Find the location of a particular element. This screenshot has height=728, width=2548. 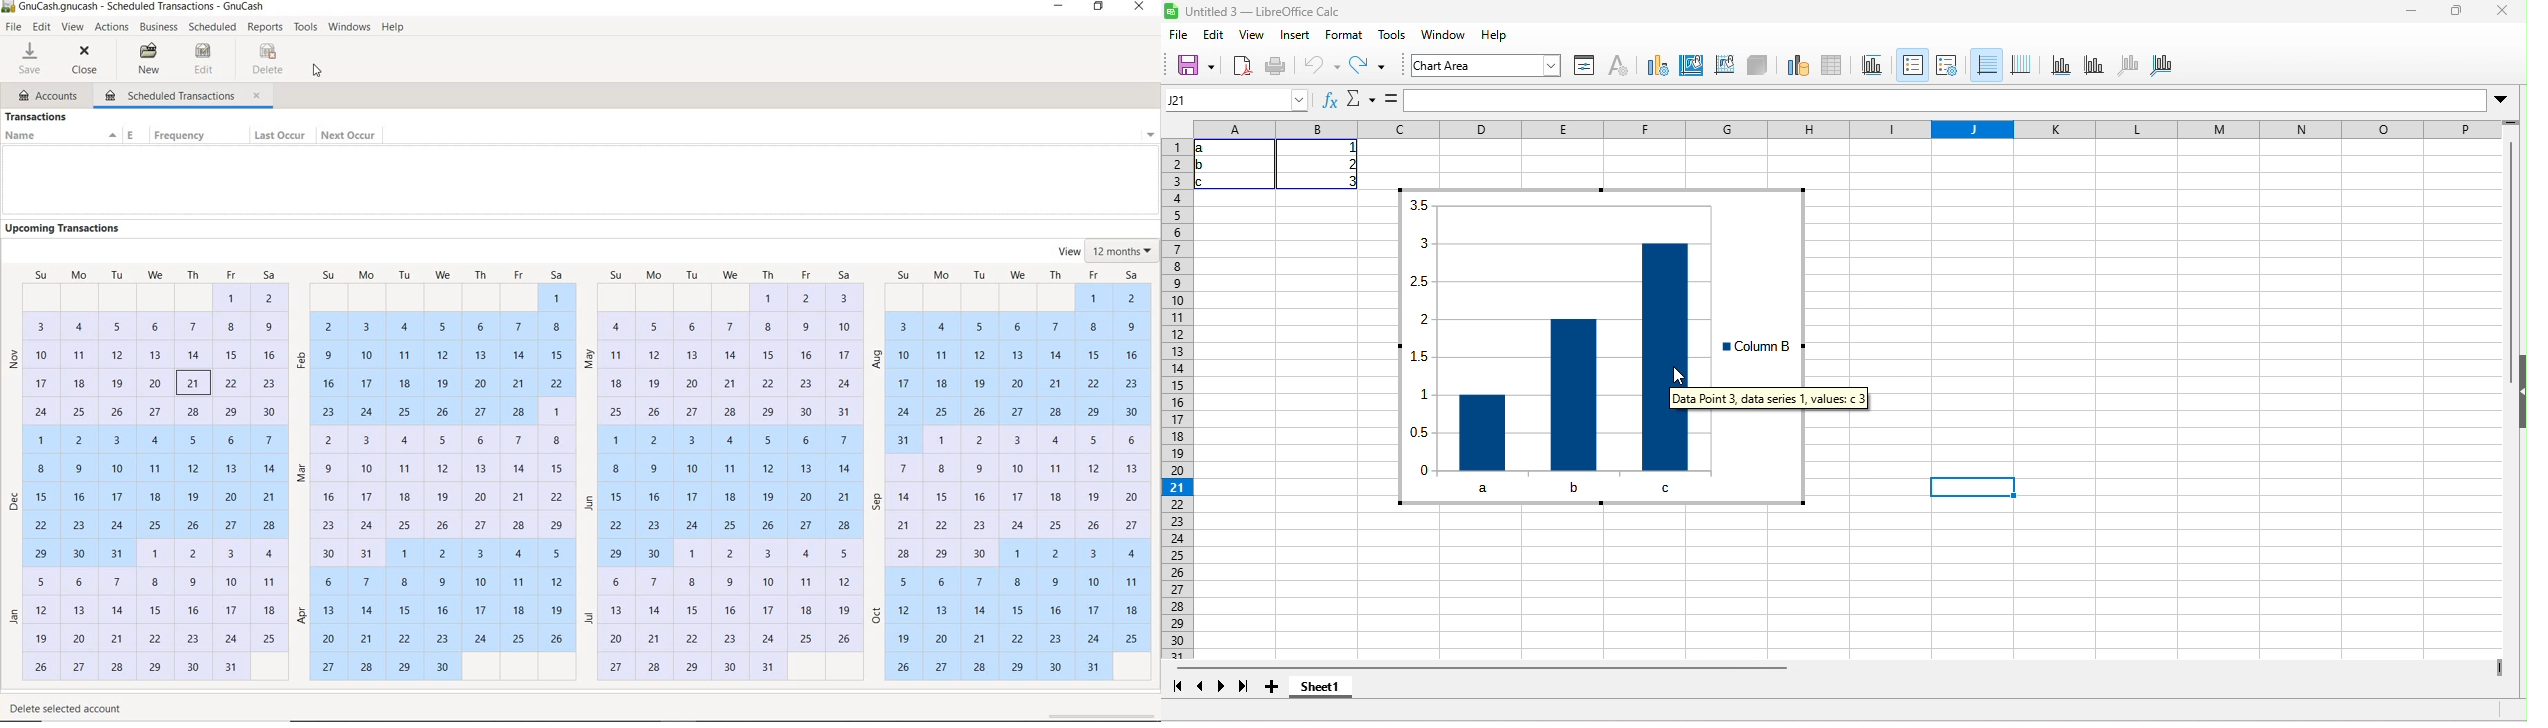

WINDOWS is located at coordinates (351, 28).